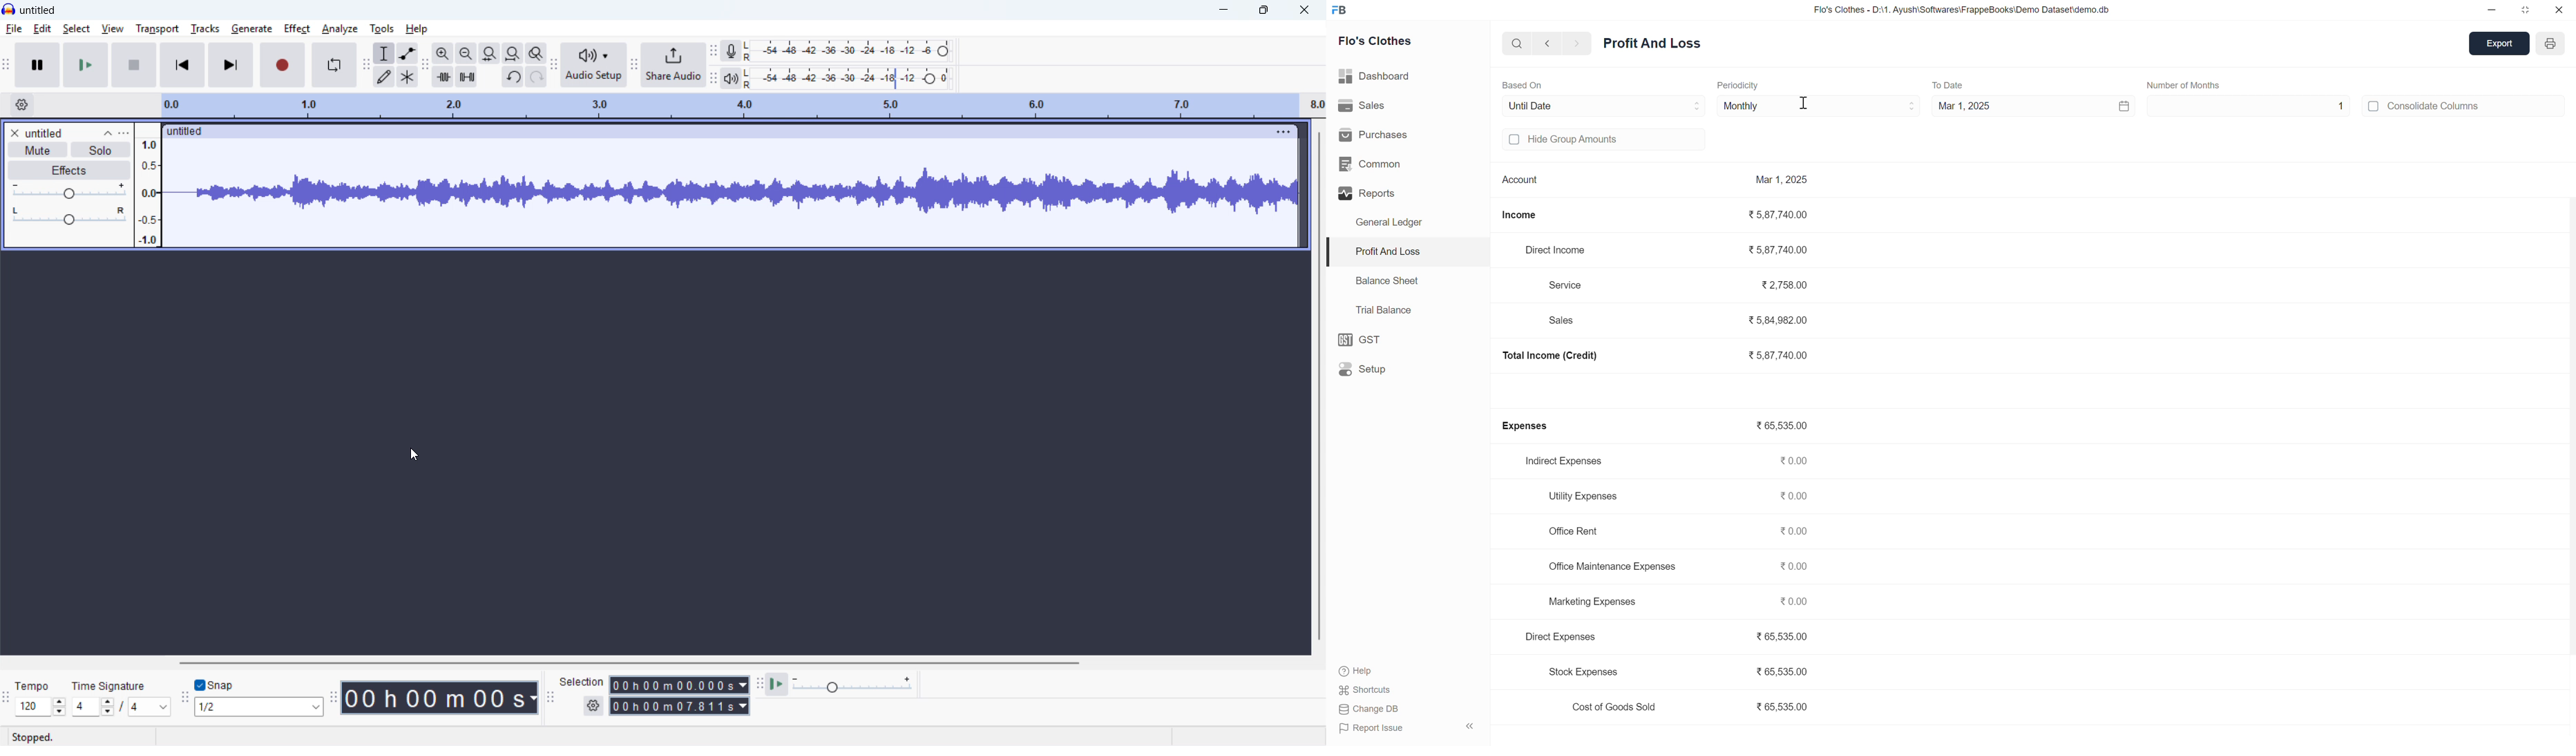  I want to click on General Ledger, so click(1399, 226).